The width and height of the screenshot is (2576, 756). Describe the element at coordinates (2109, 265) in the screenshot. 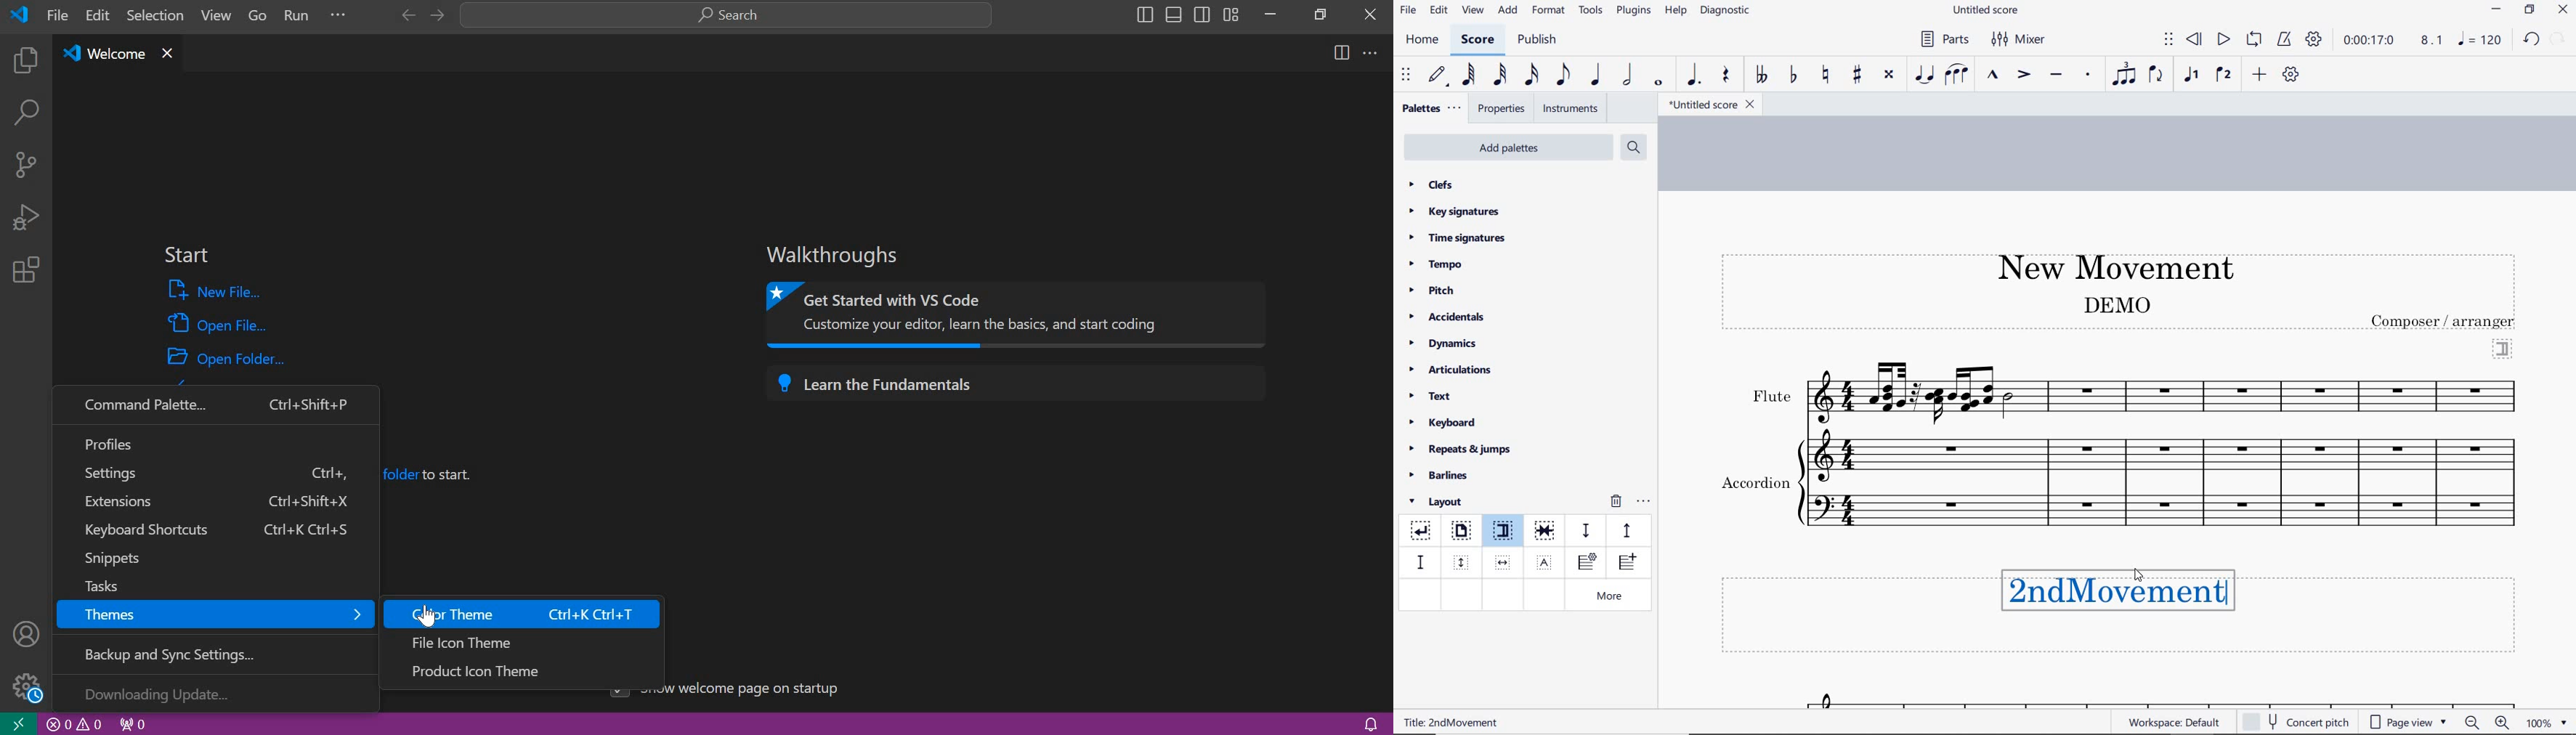

I see `title` at that location.